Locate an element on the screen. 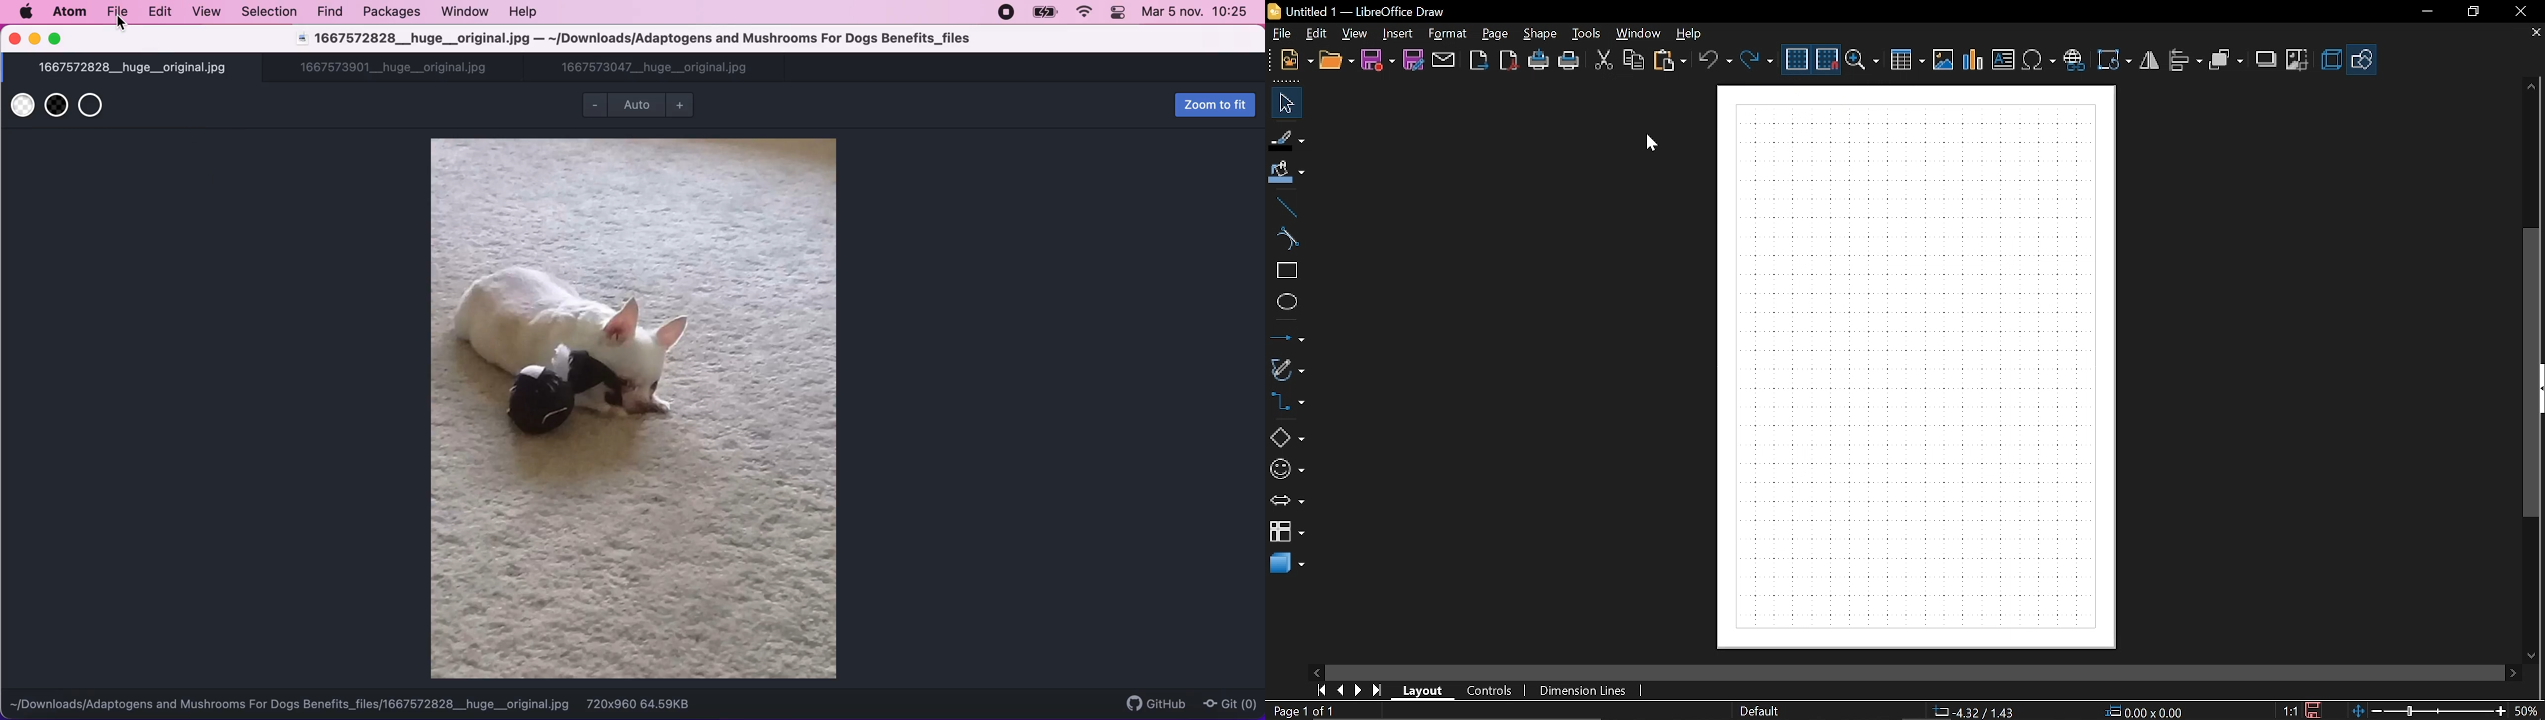 Image resolution: width=2548 pixels, height=728 pixels. mac logo is located at coordinates (27, 13).